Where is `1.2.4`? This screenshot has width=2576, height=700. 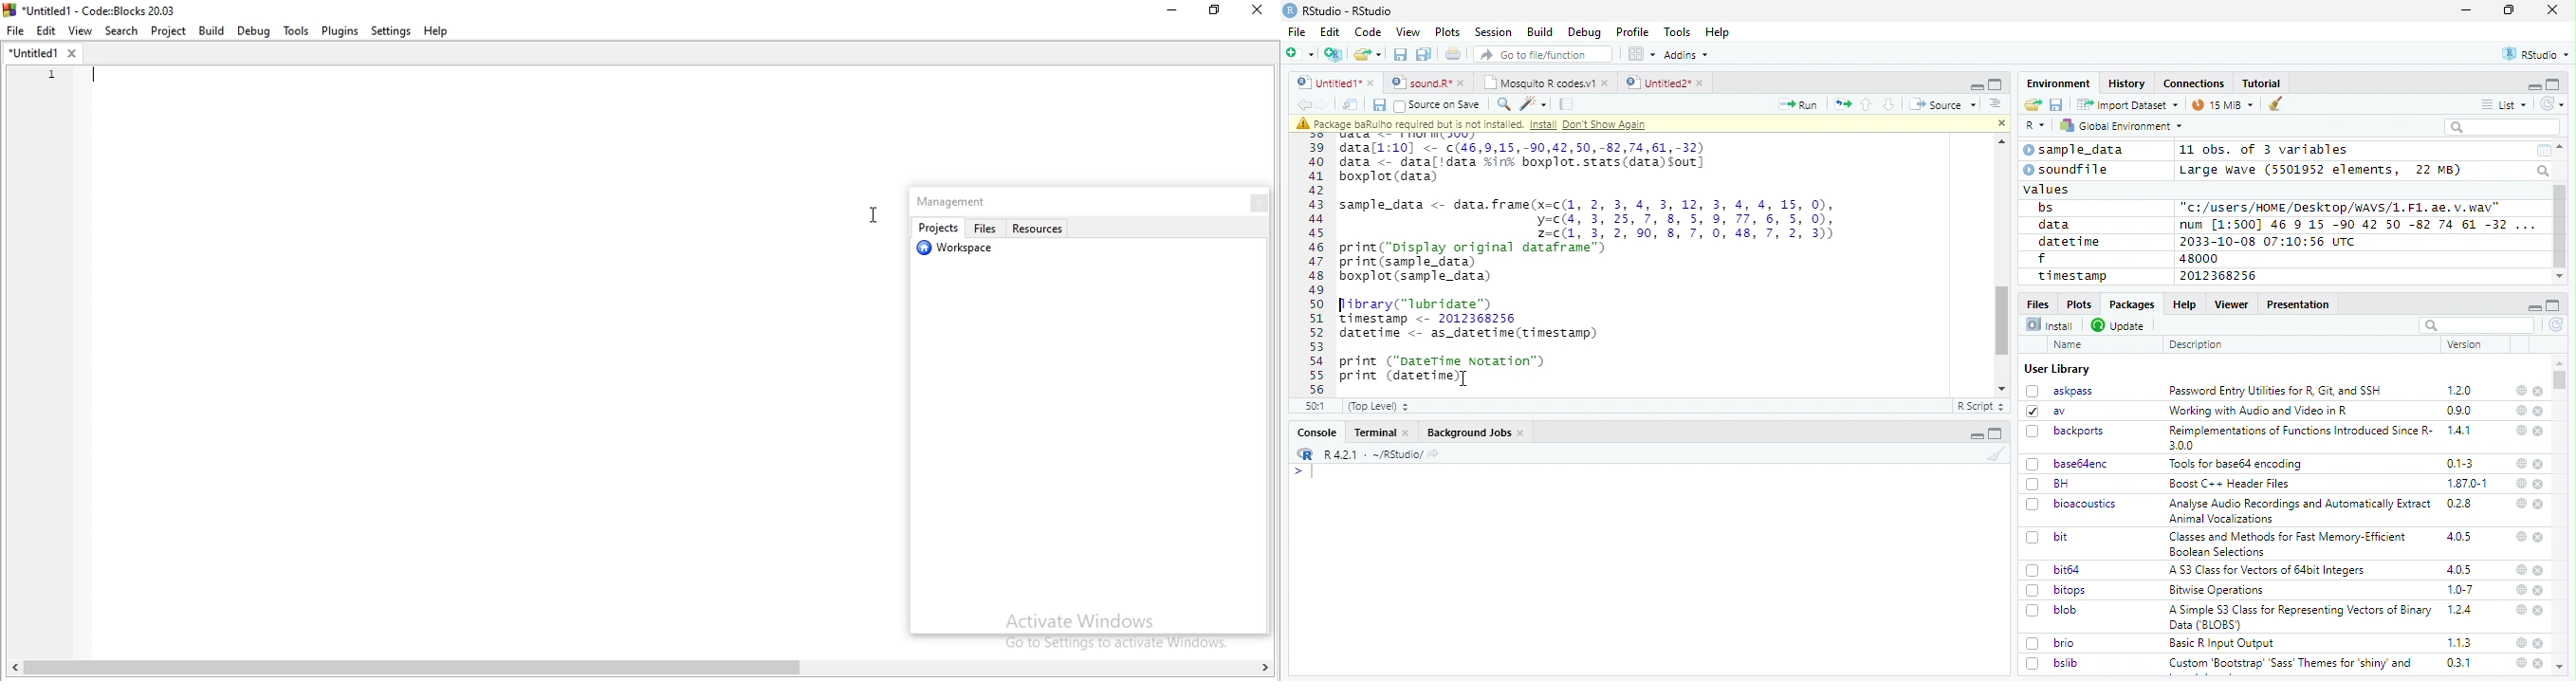
1.2.4 is located at coordinates (2461, 609).